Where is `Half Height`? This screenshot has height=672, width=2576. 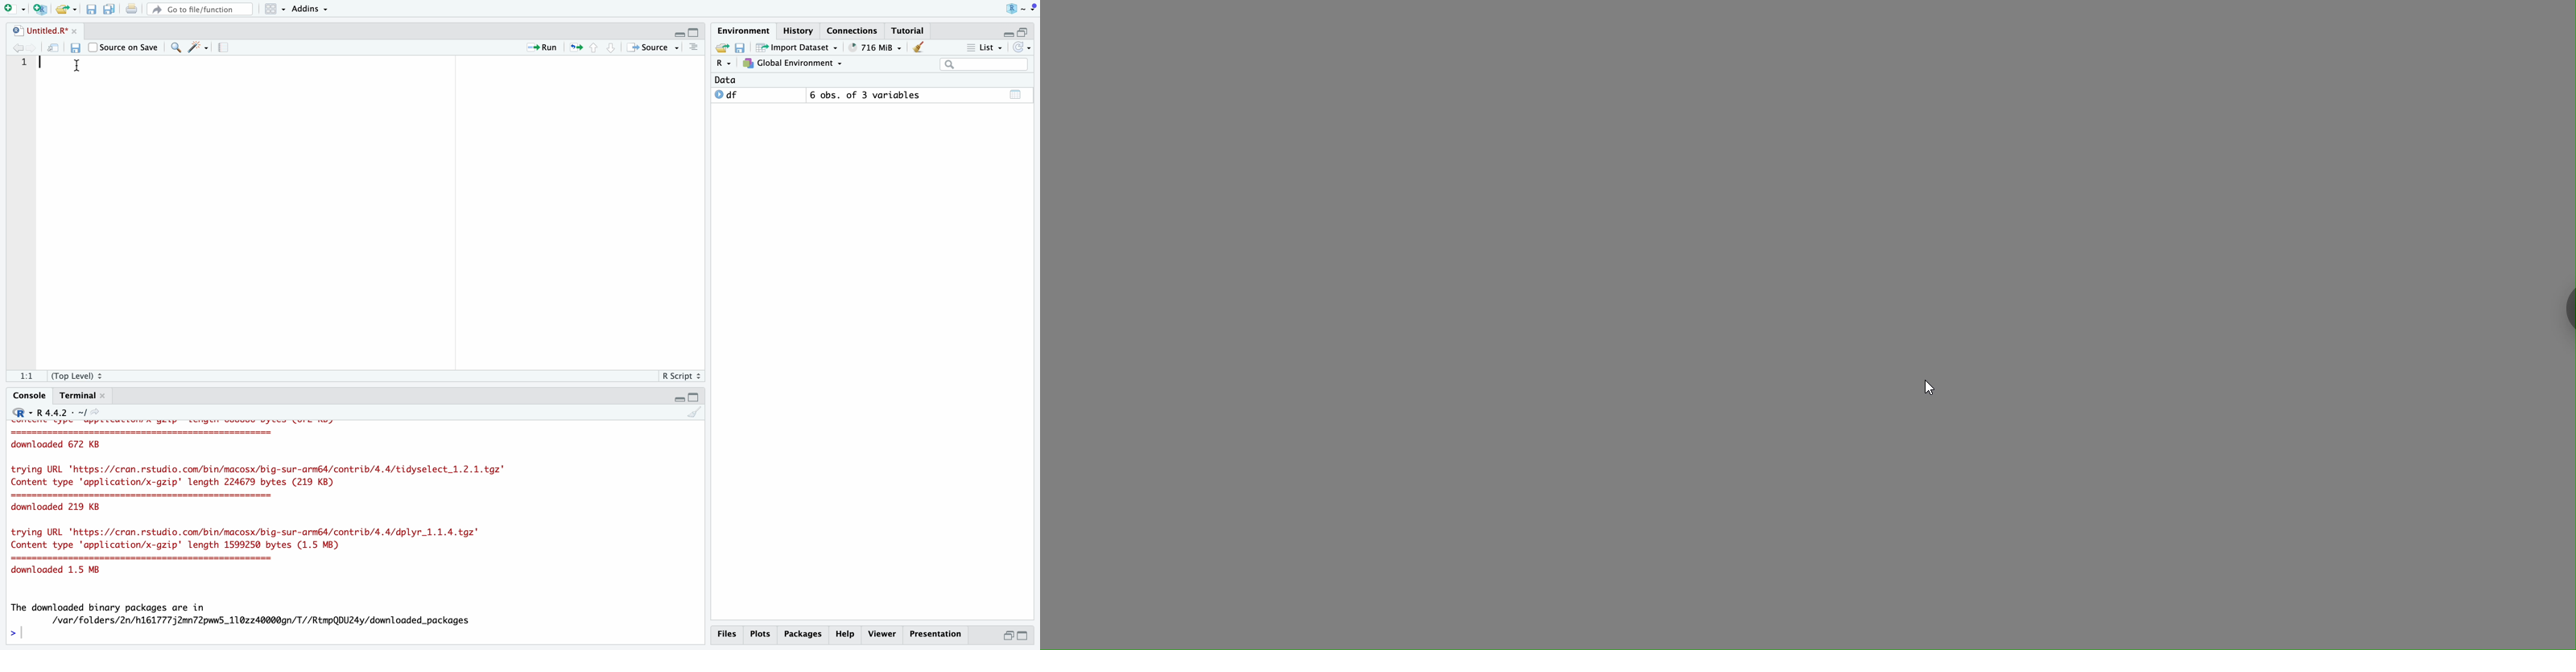 Half Height is located at coordinates (1007, 635).